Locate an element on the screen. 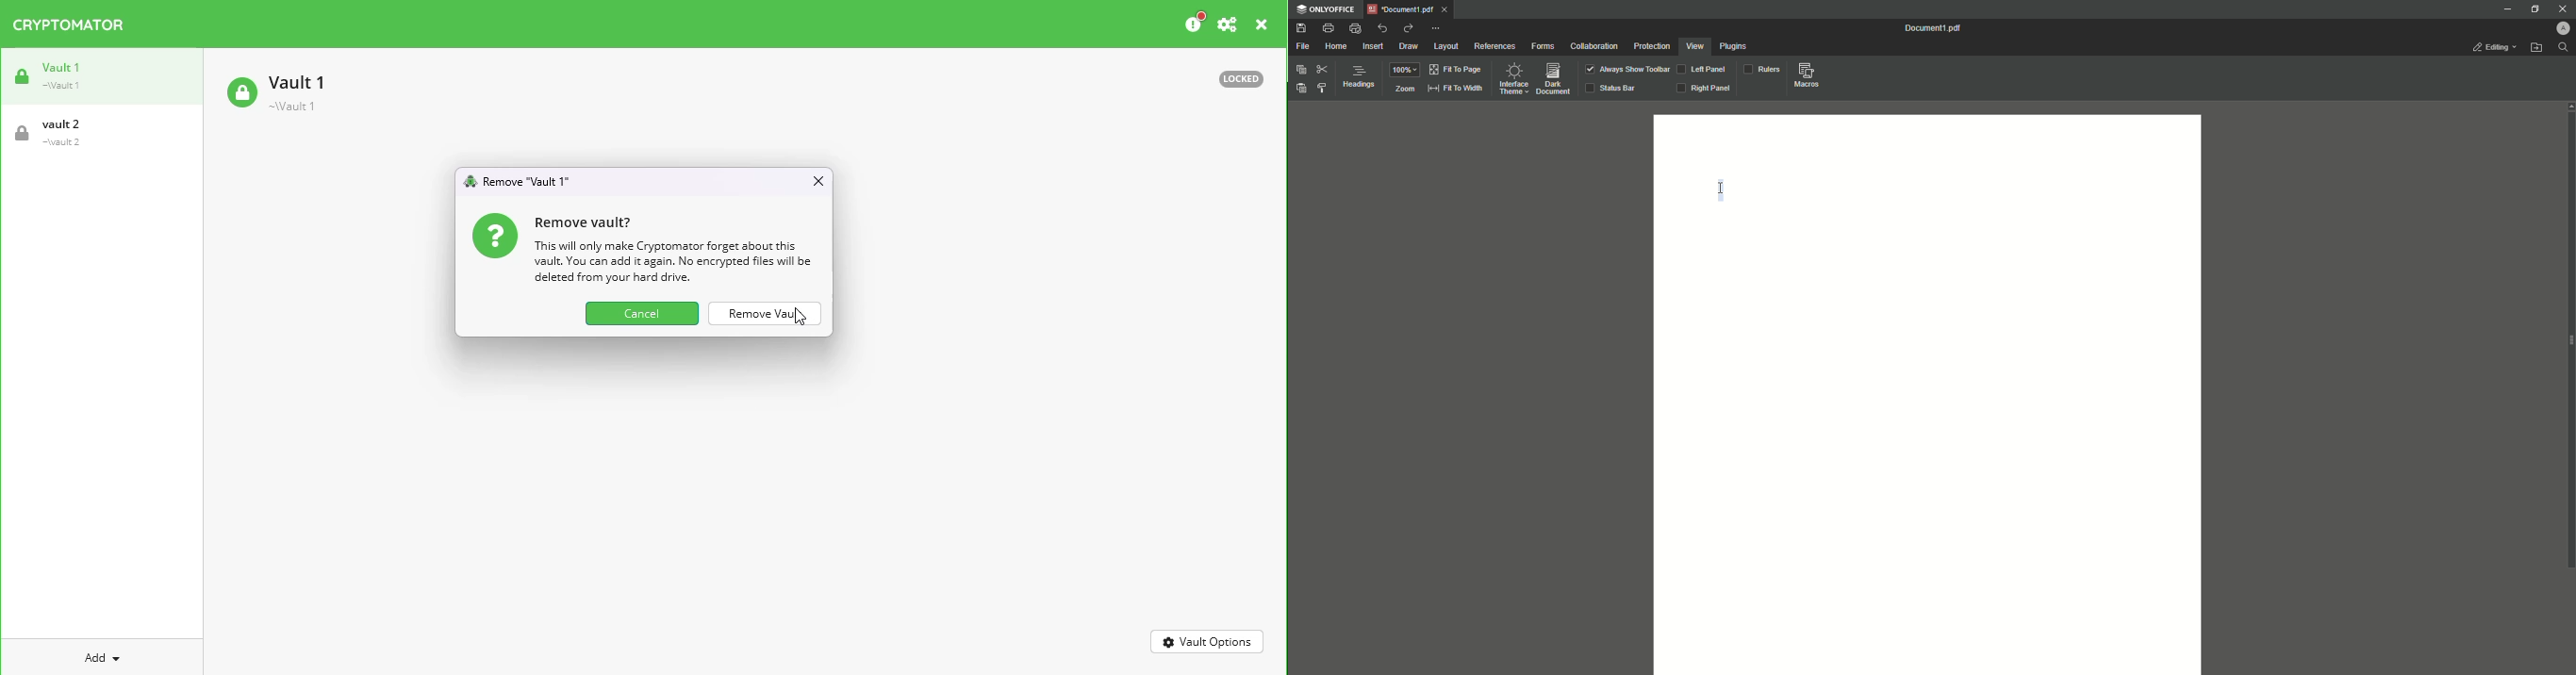  Styles is located at coordinates (1322, 88).